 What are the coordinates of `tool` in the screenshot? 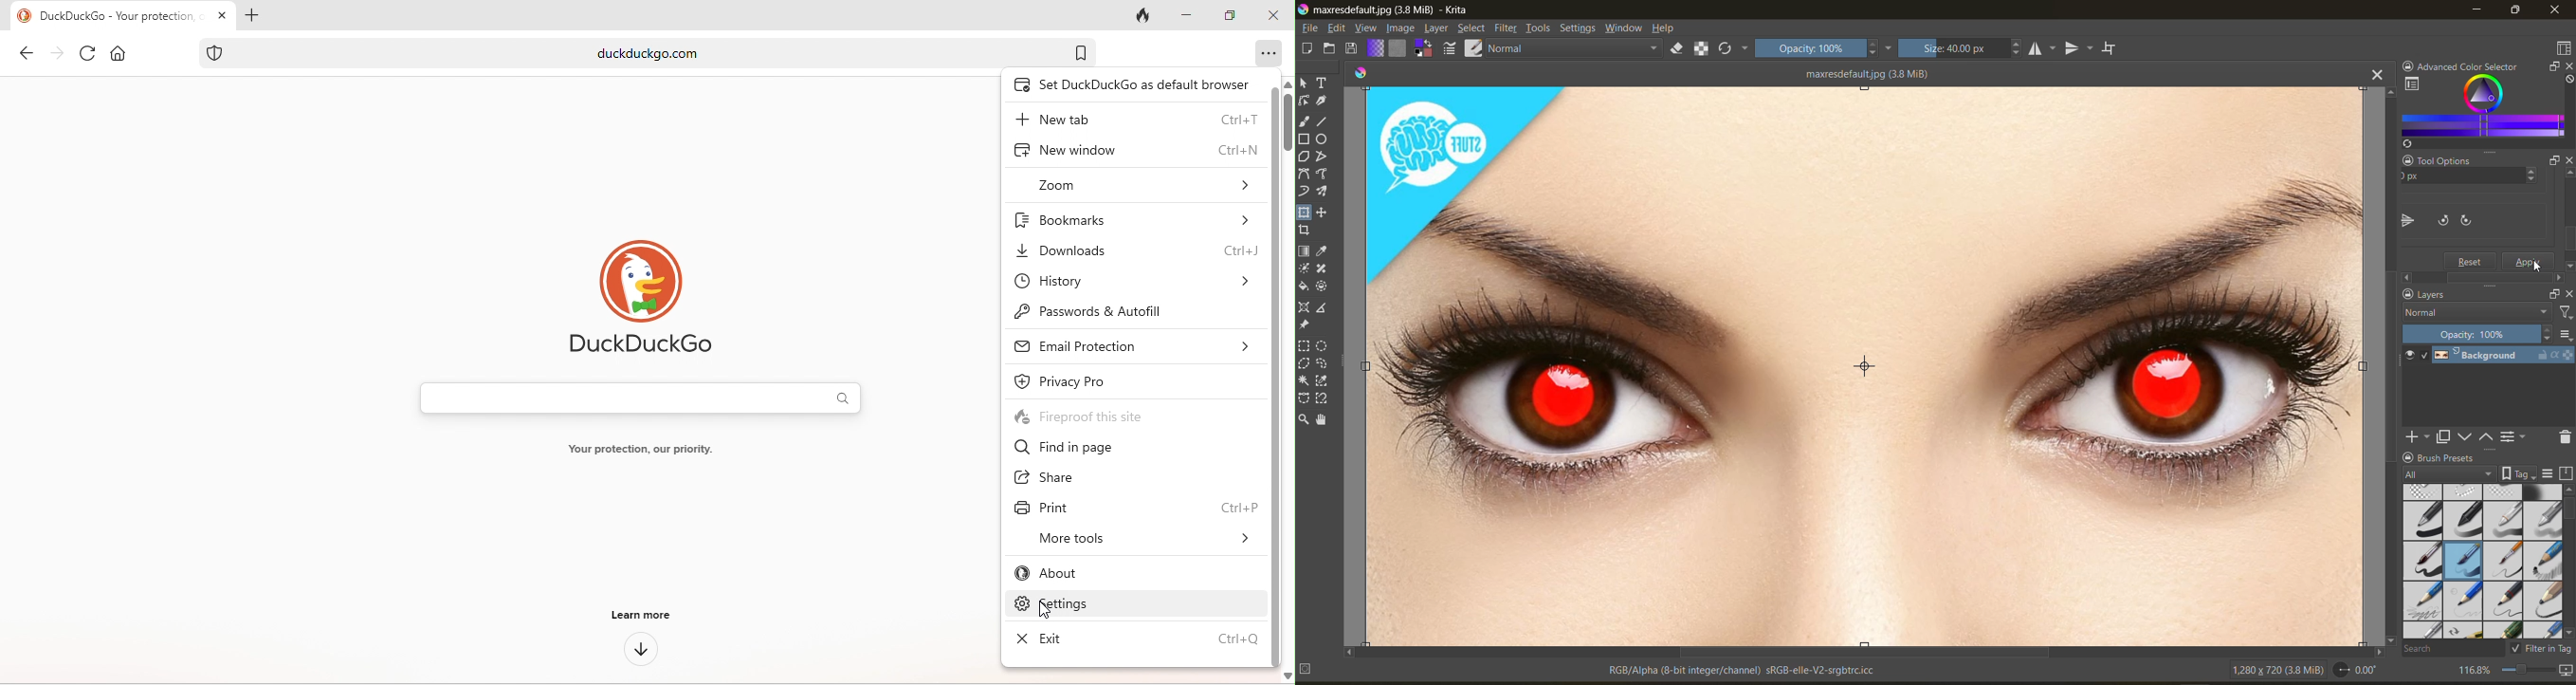 It's located at (1322, 175).